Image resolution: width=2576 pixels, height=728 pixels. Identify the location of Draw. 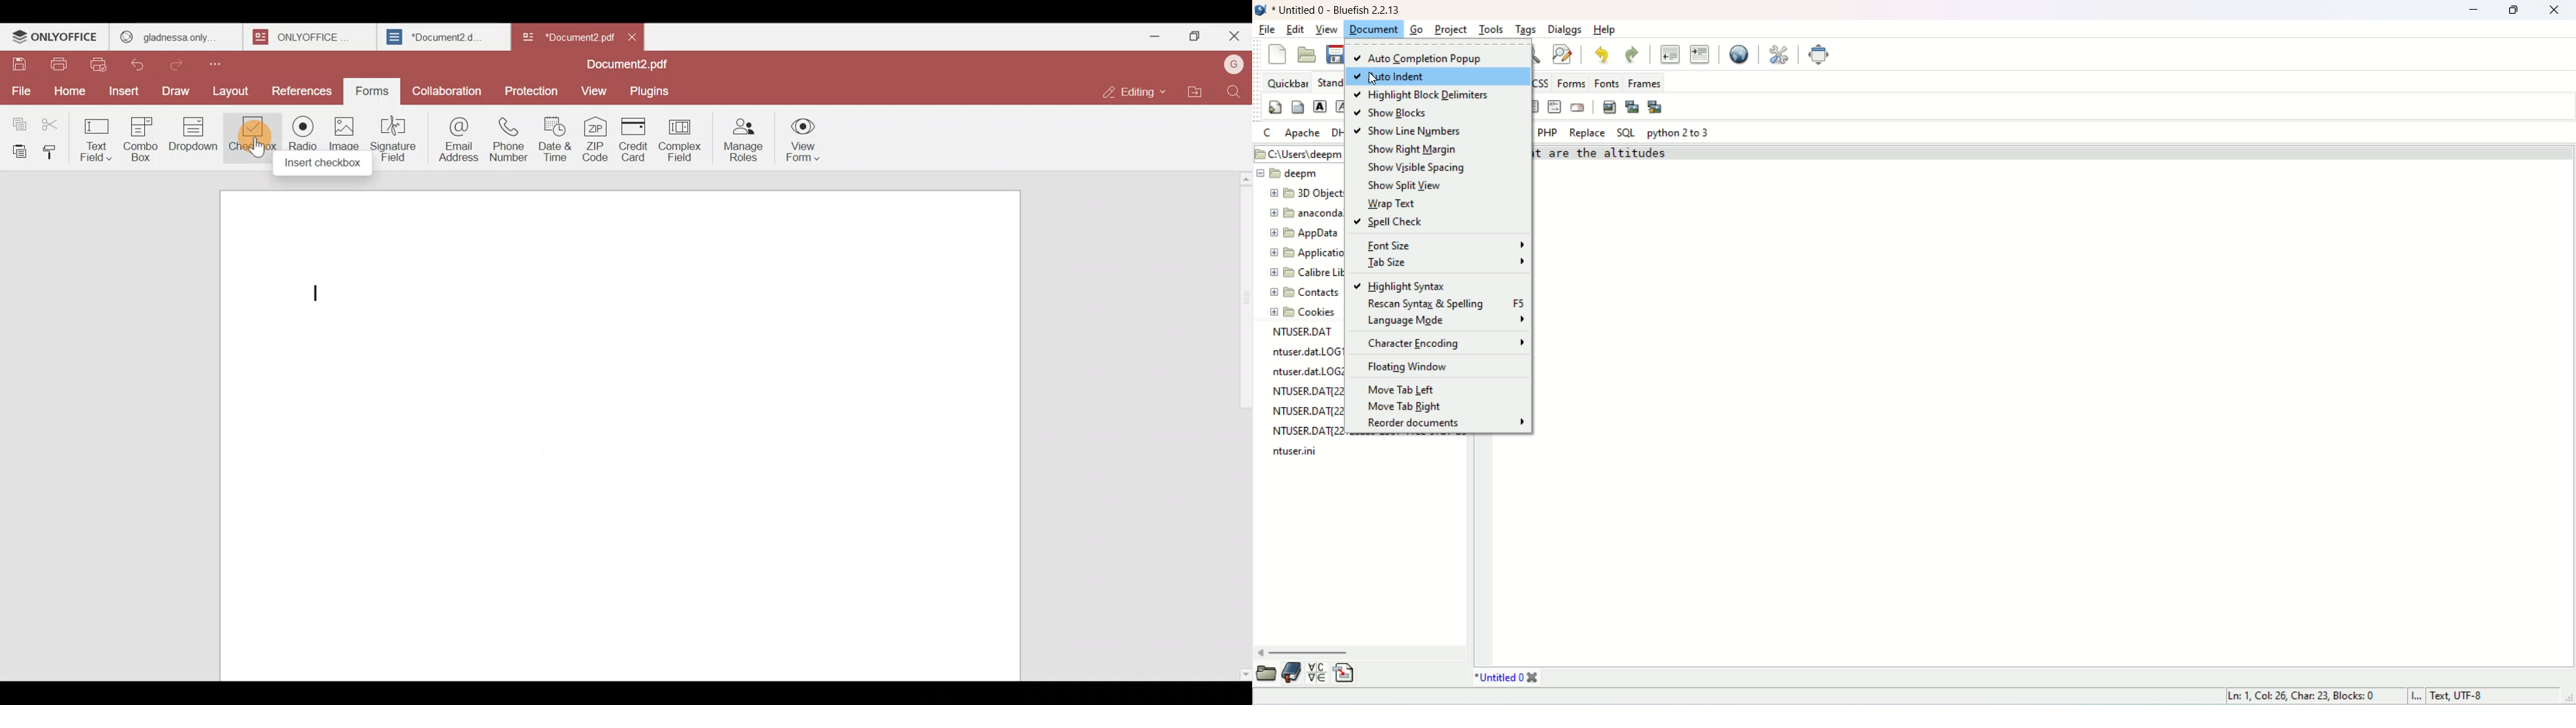
(179, 89).